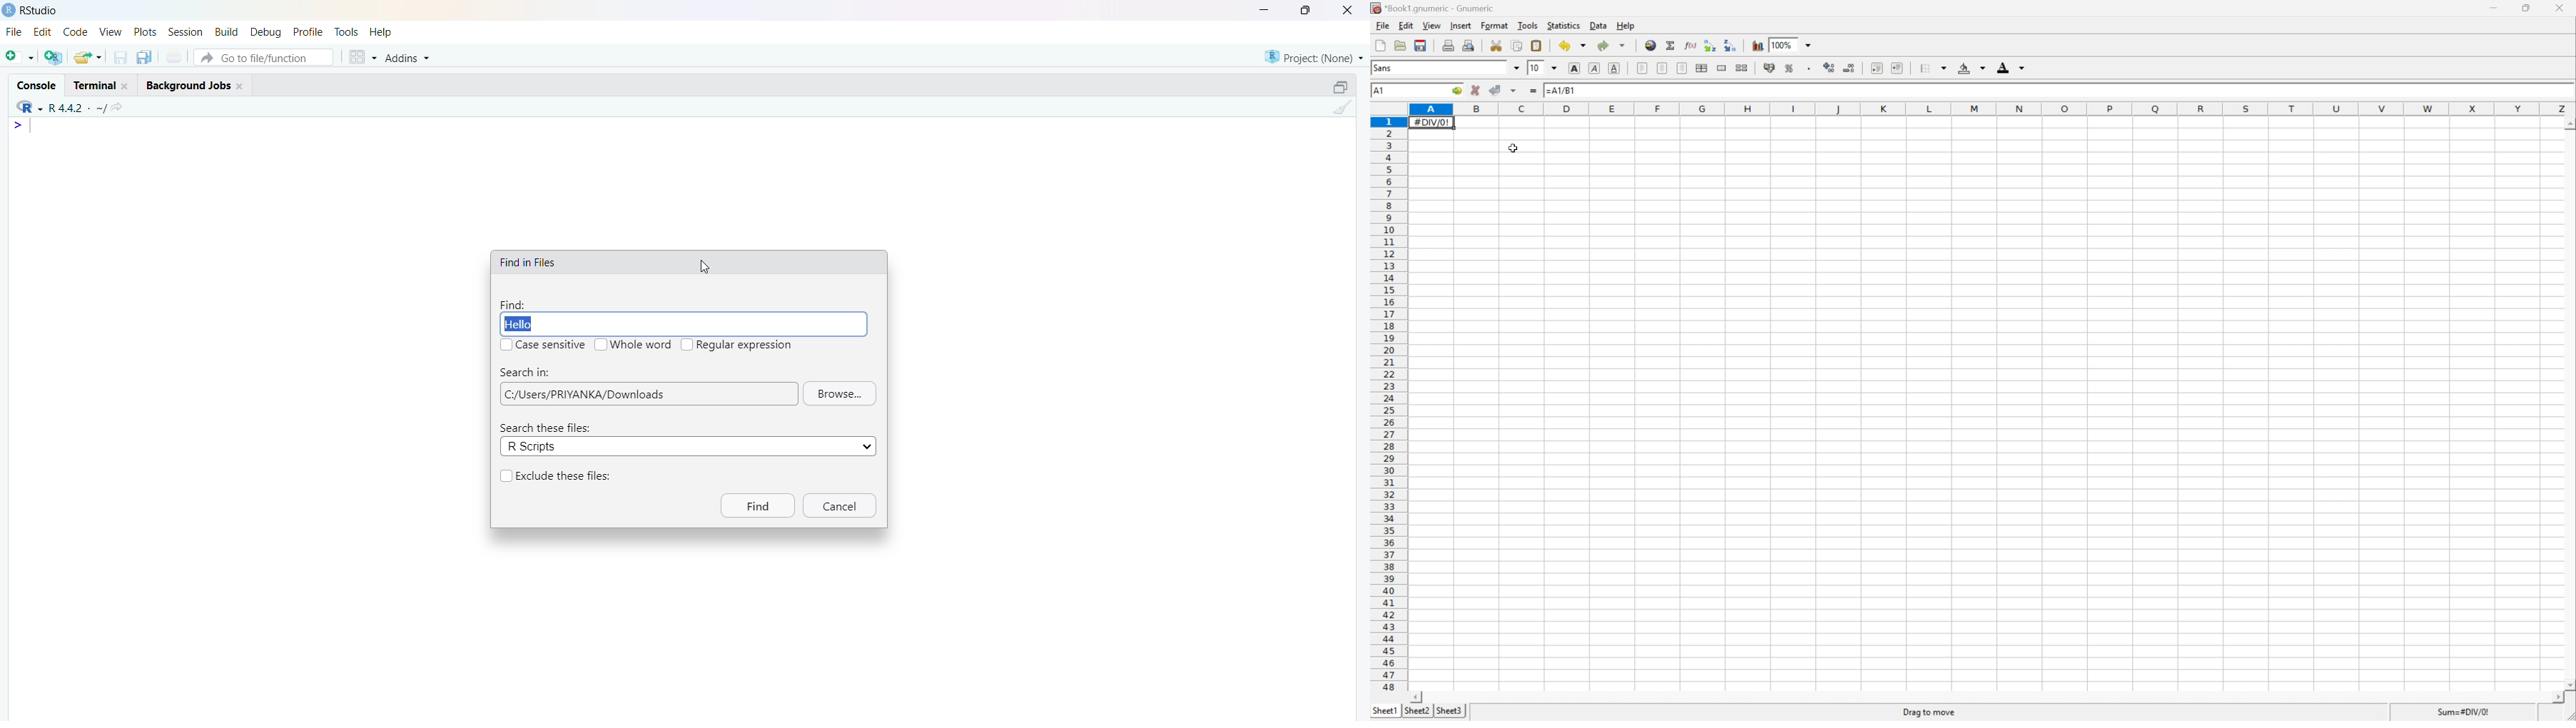 The image size is (2576, 728). What do you see at coordinates (1616, 68) in the screenshot?
I see `Underline` at bounding box center [1616, 68].